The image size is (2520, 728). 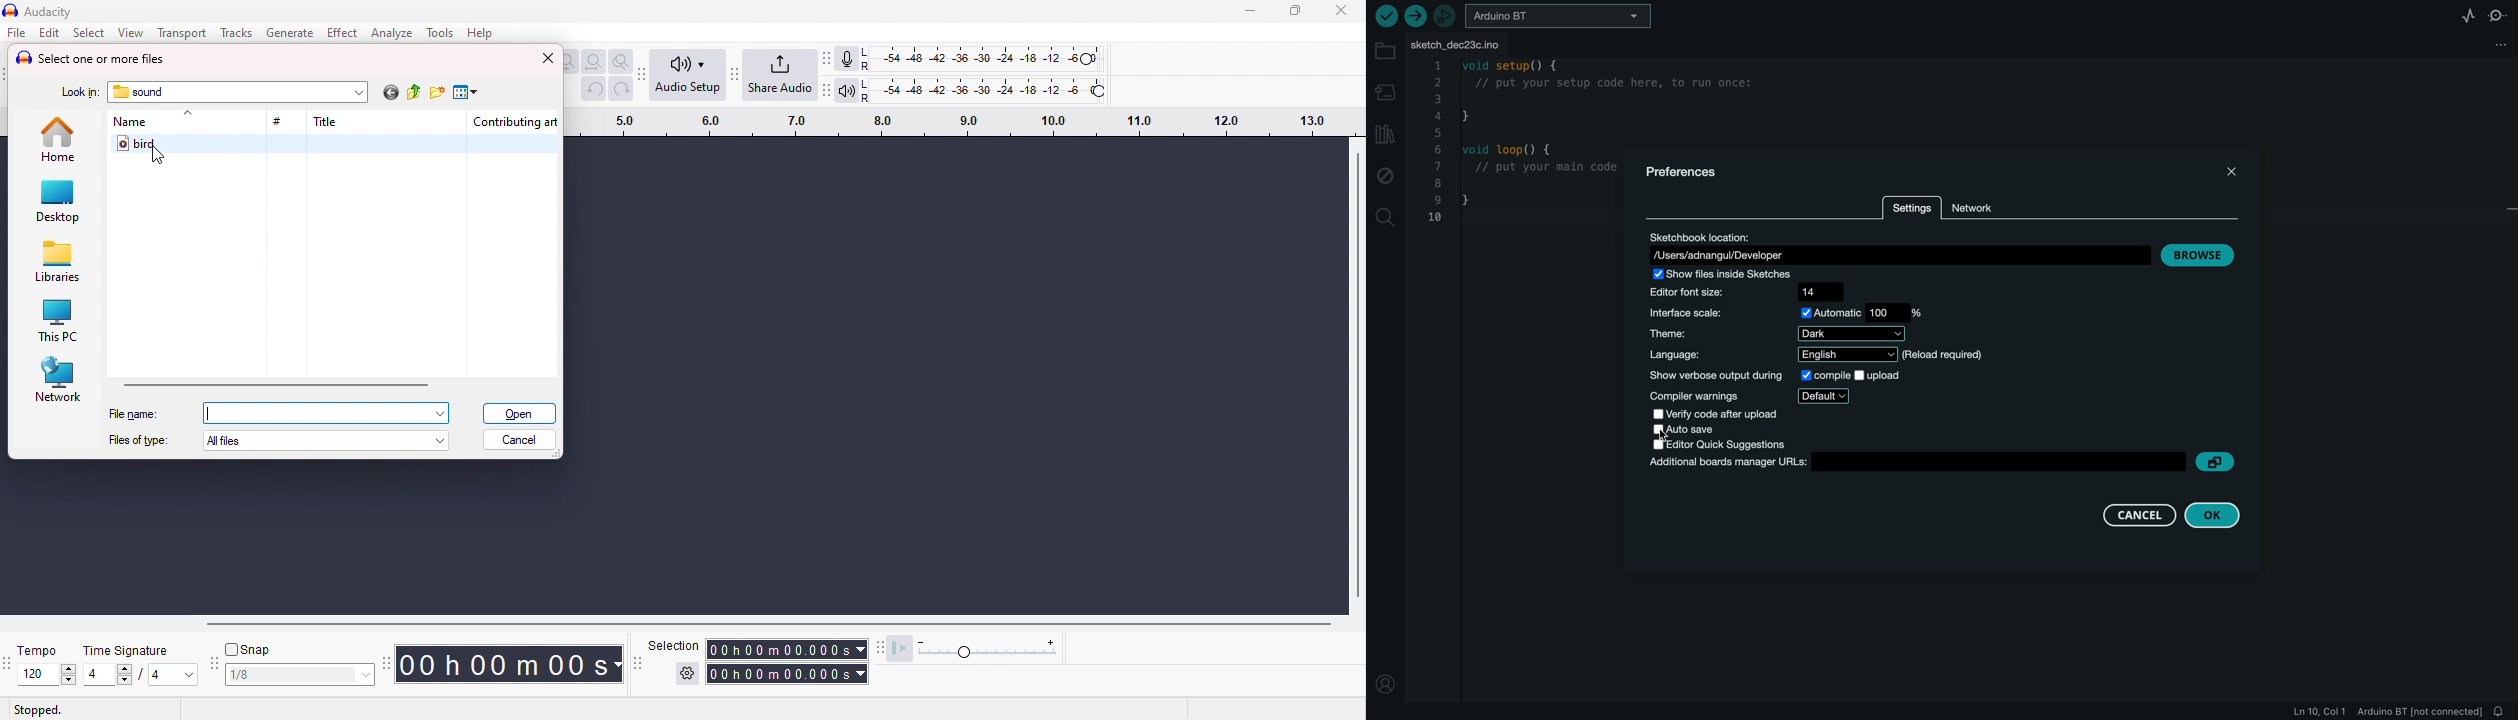 I want to click on transport, so click(x=182, y=33).